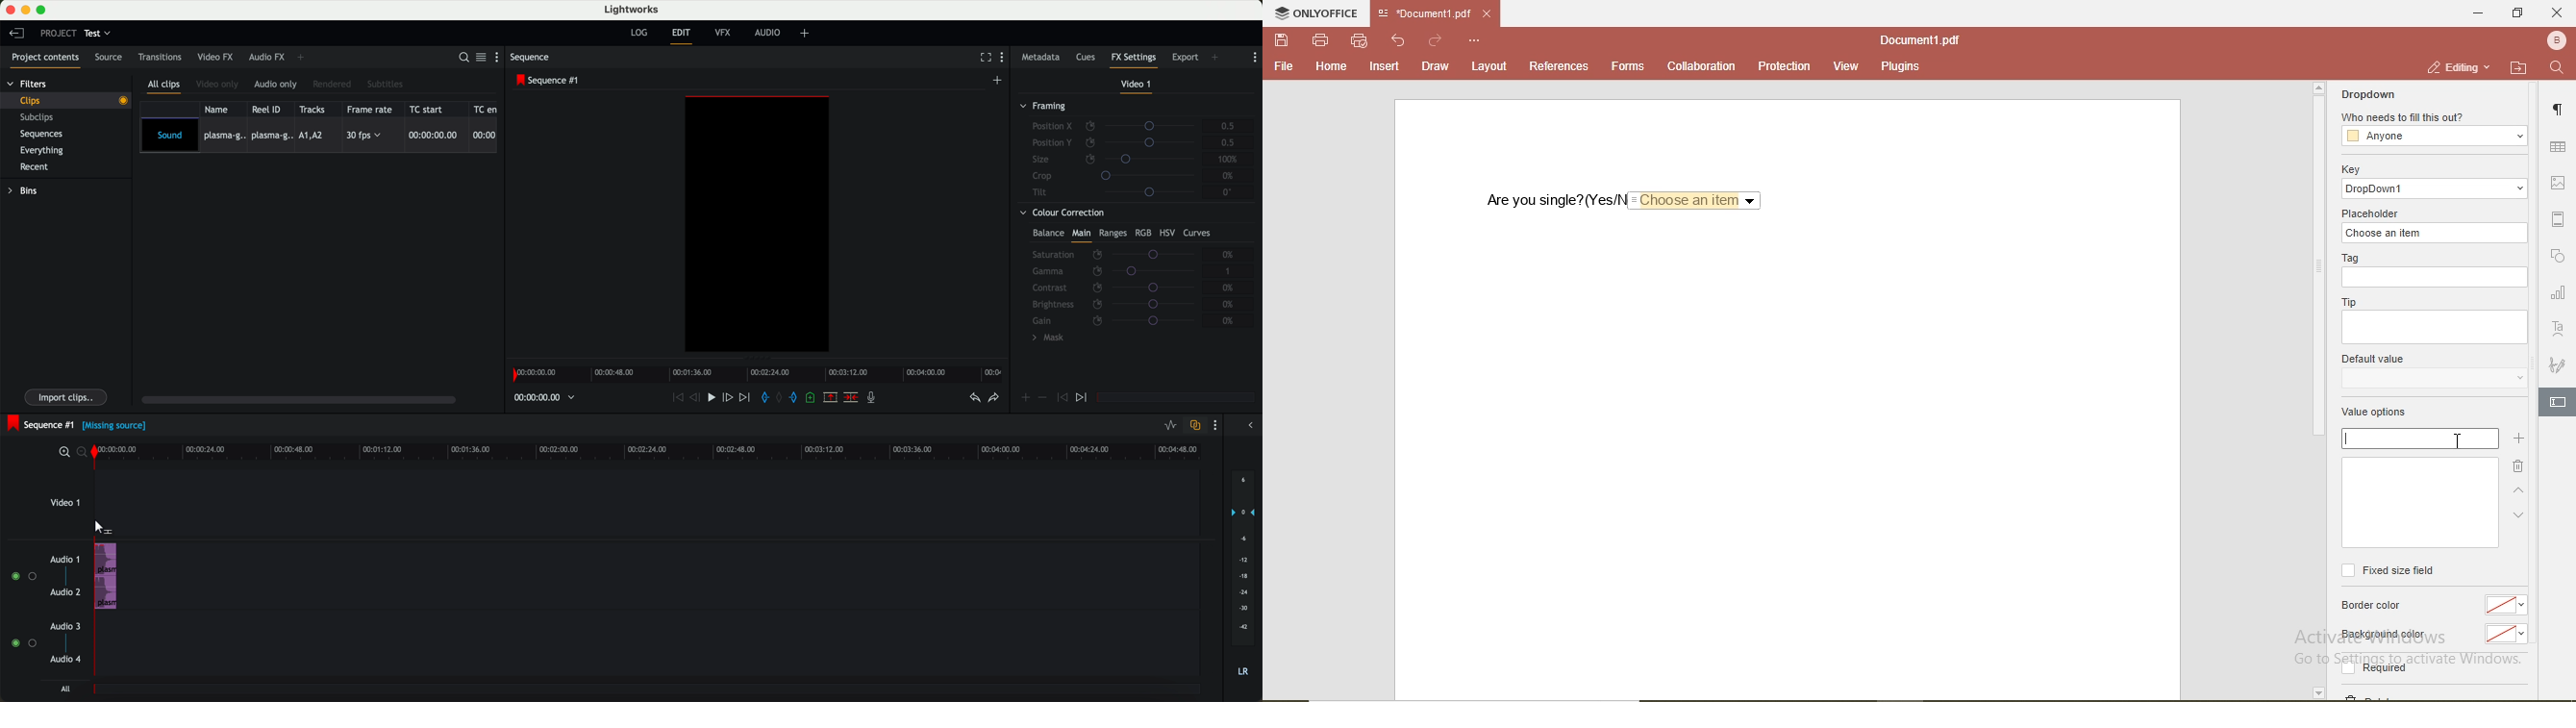 The width and height of the screenshot is (2576, 728). What do you see at coordinates (84, 454) in the screenshot?
I see `zoom out` at bounding box center [84, 454].